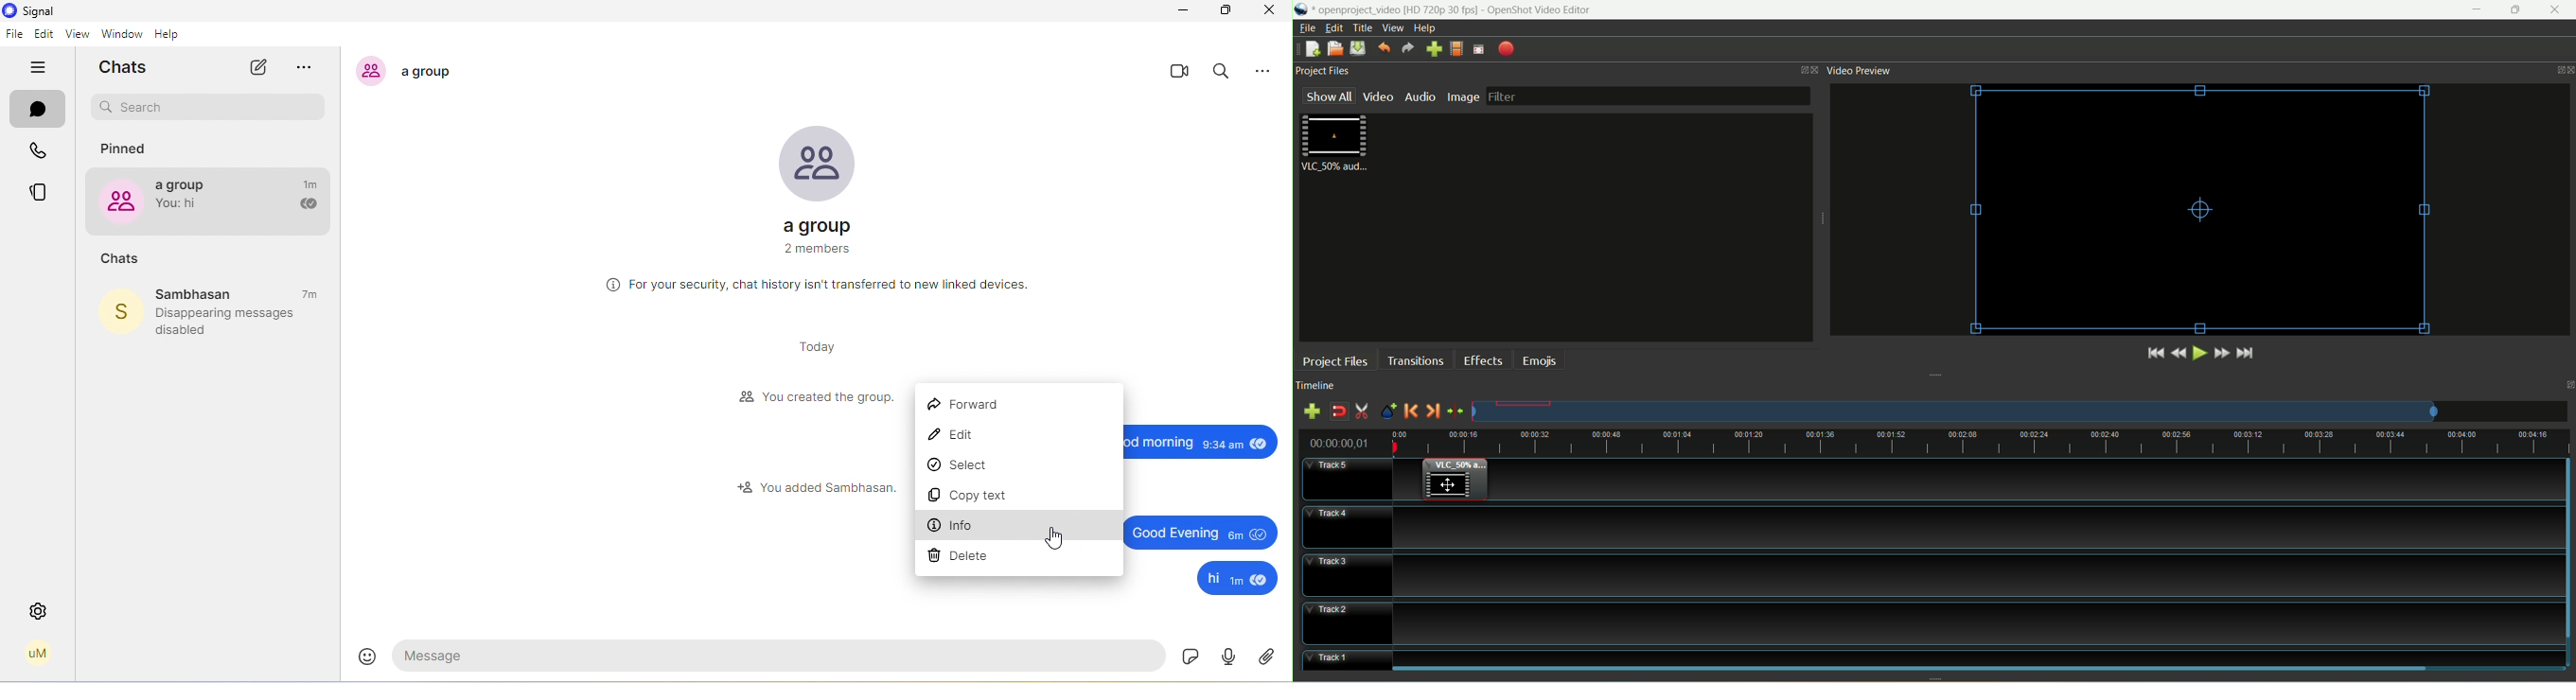 The image size is (2576, 700). What do you see at coordinates (312, 184) in the screenshot?
I see `1m` at bounding box center [312, 184].